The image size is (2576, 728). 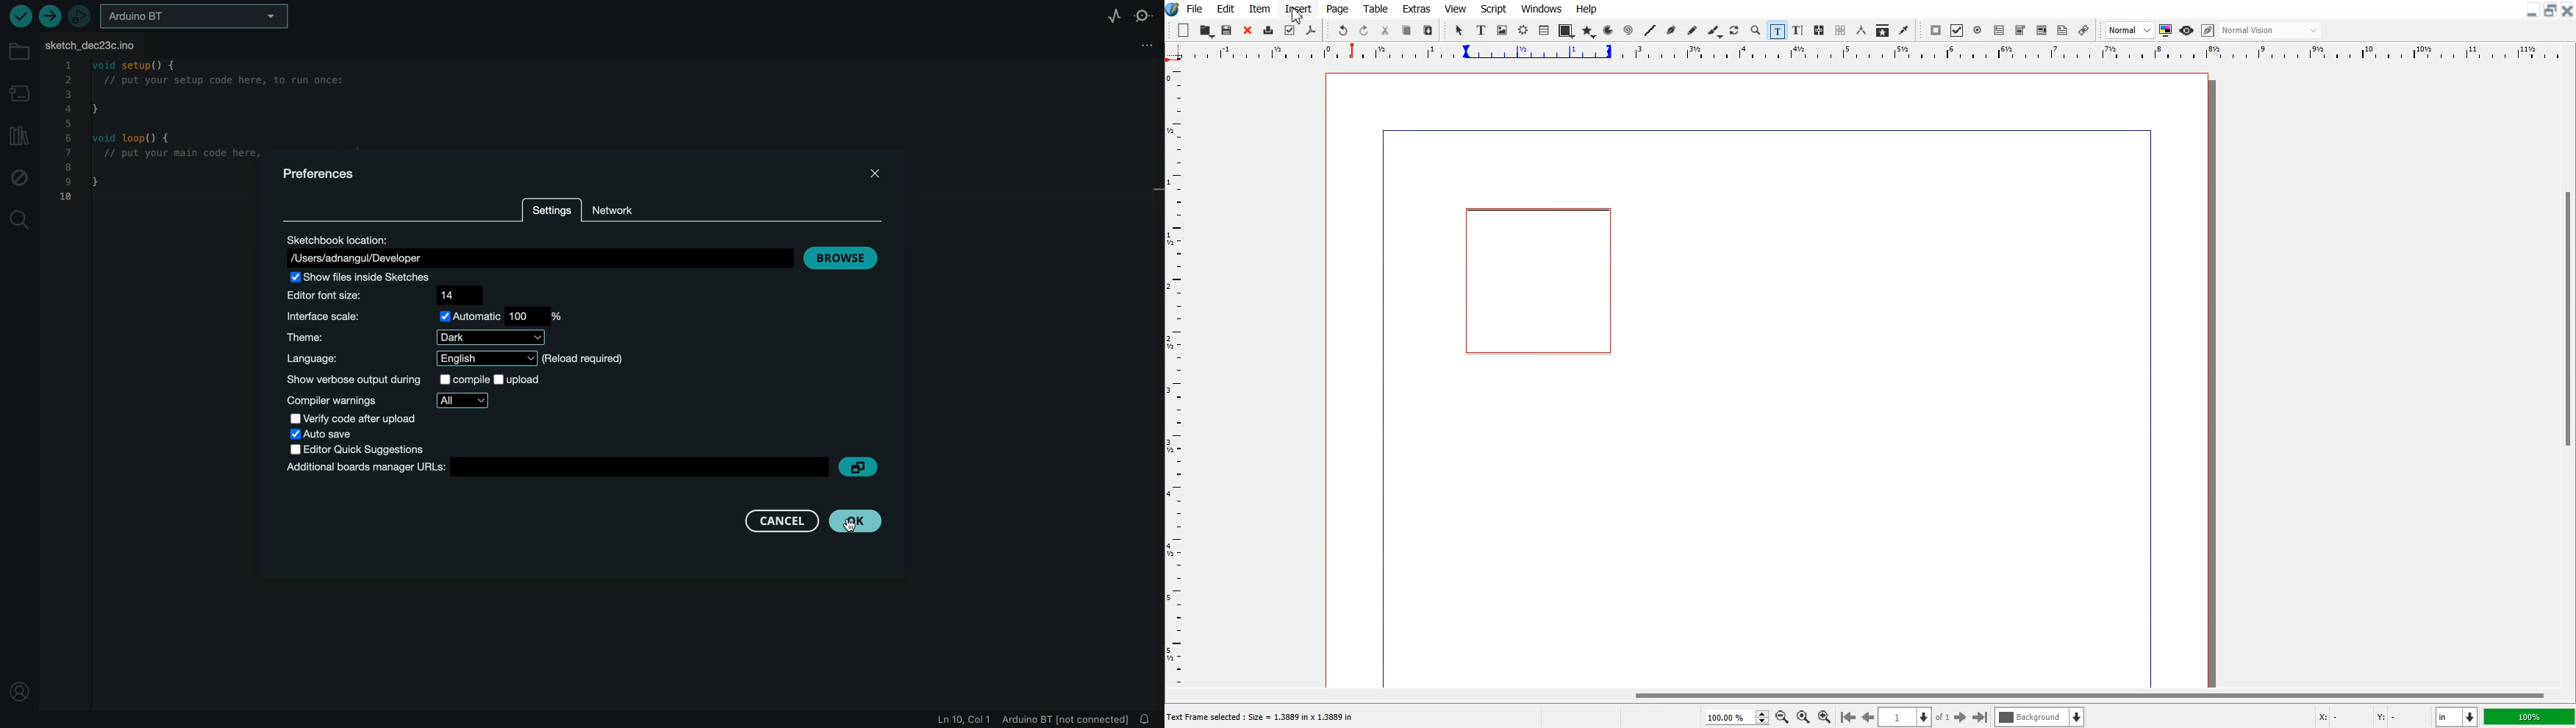 I want to click on Cut, so click(x=1385, y=30).